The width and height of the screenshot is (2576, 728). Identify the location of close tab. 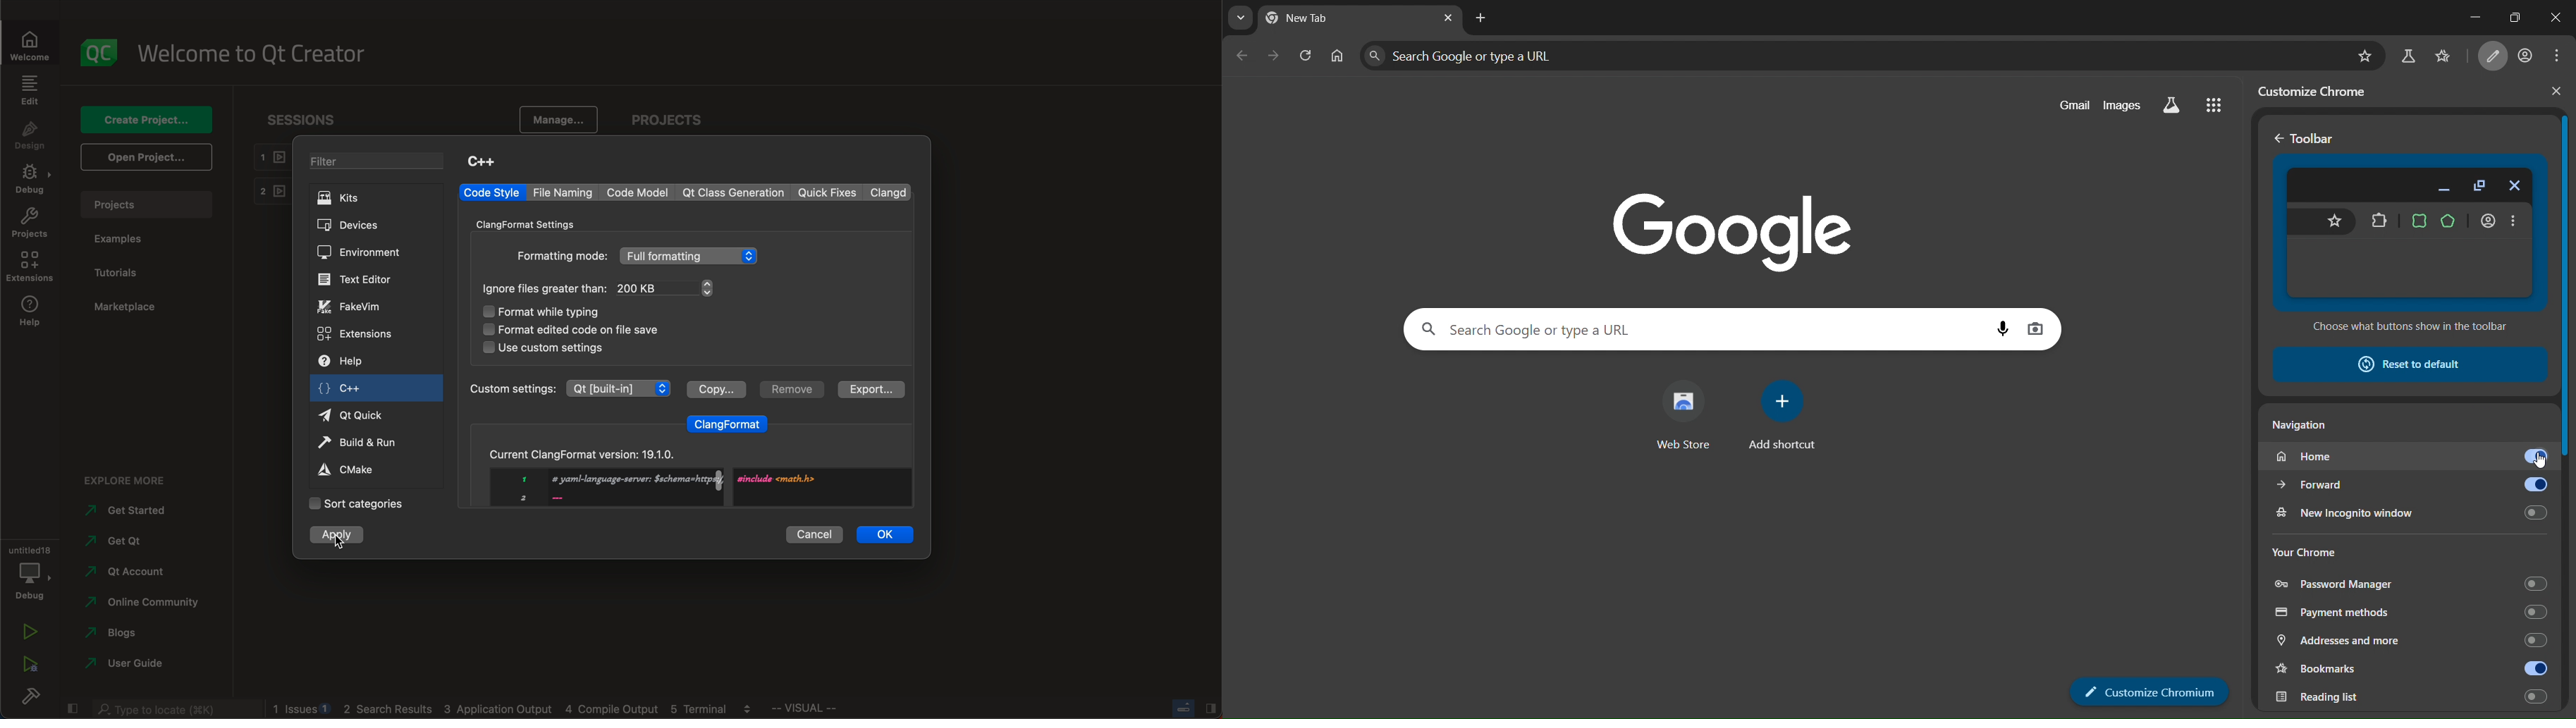
(1449, 18).